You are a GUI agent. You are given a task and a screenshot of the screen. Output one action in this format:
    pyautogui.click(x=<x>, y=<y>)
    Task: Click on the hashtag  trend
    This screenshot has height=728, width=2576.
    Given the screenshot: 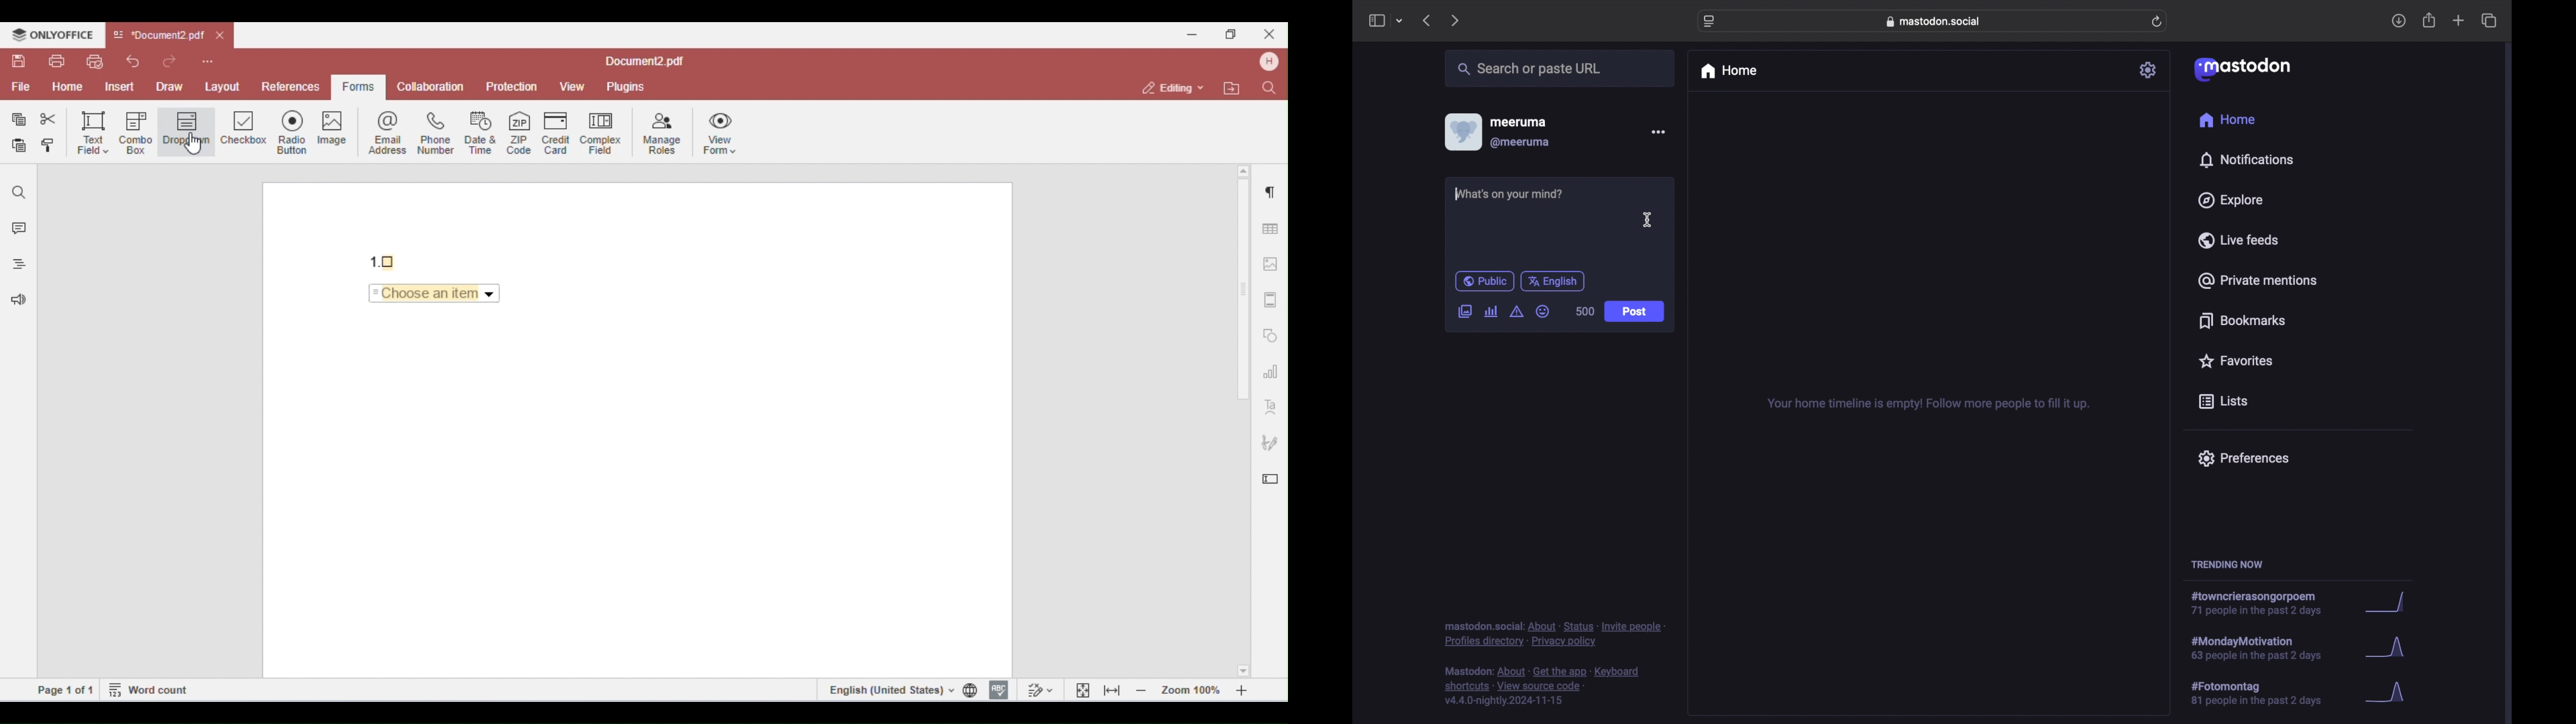 What is the action you would take?
    pyautogui.click(x=2269, y=647)
    